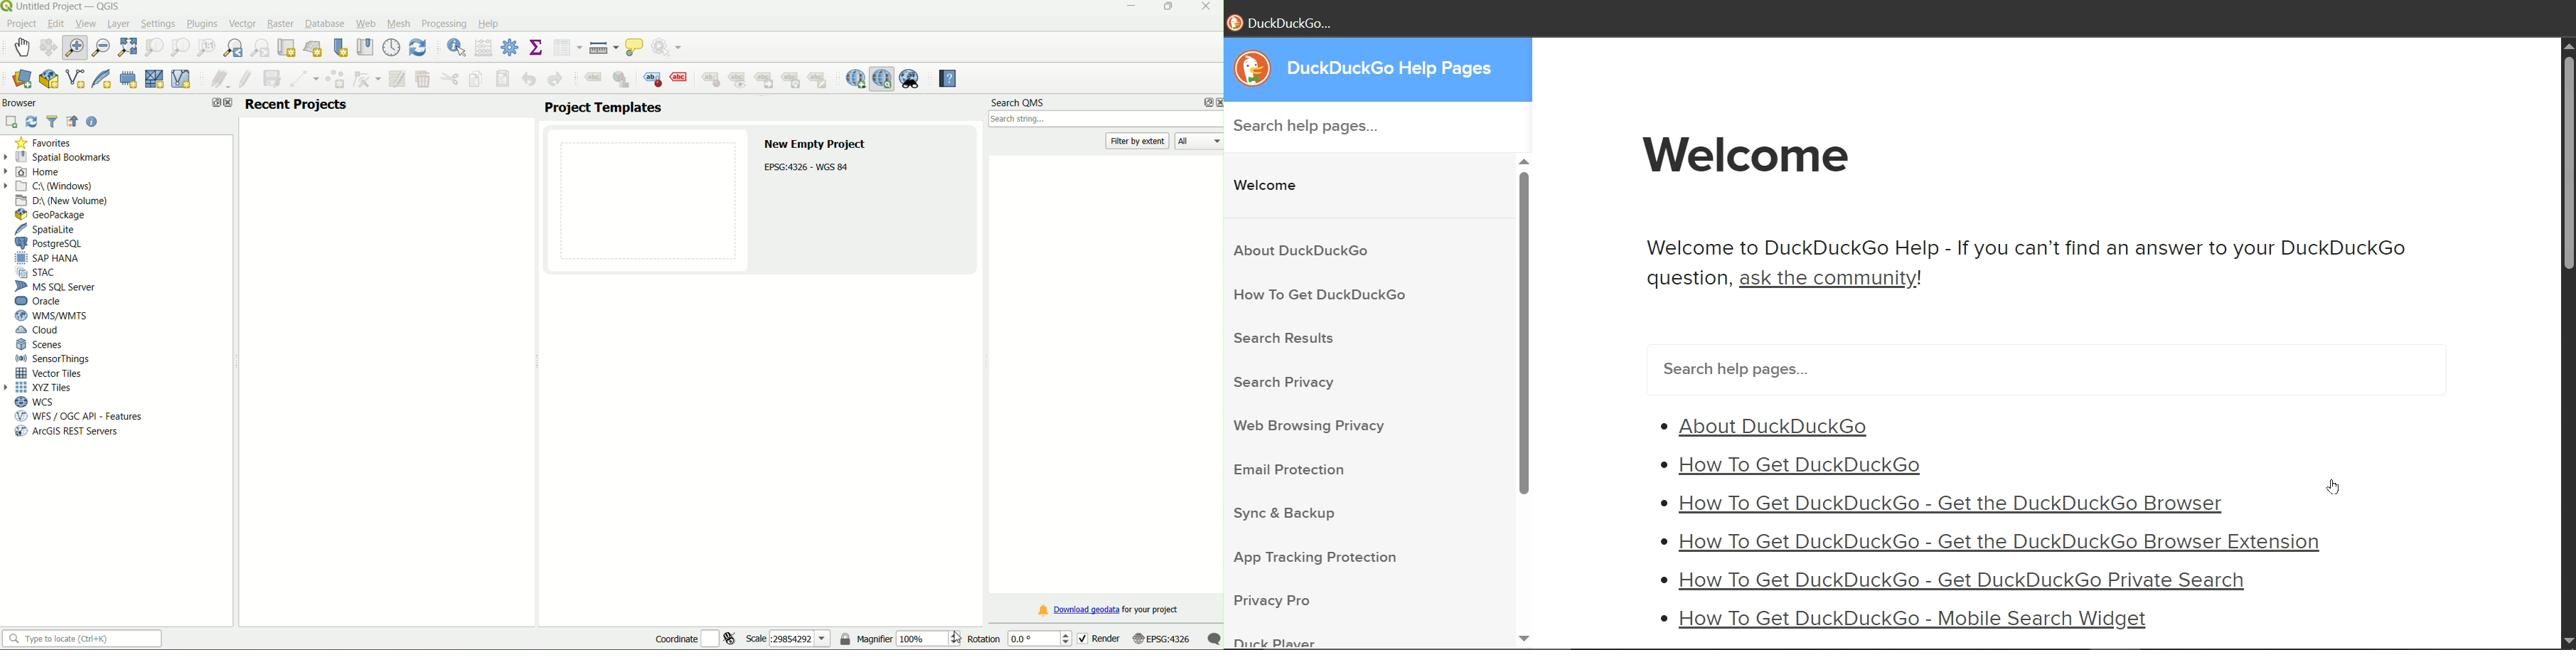 This screenshot has height=672, width=2576. I want to click on zoom full, so click(128, 47).